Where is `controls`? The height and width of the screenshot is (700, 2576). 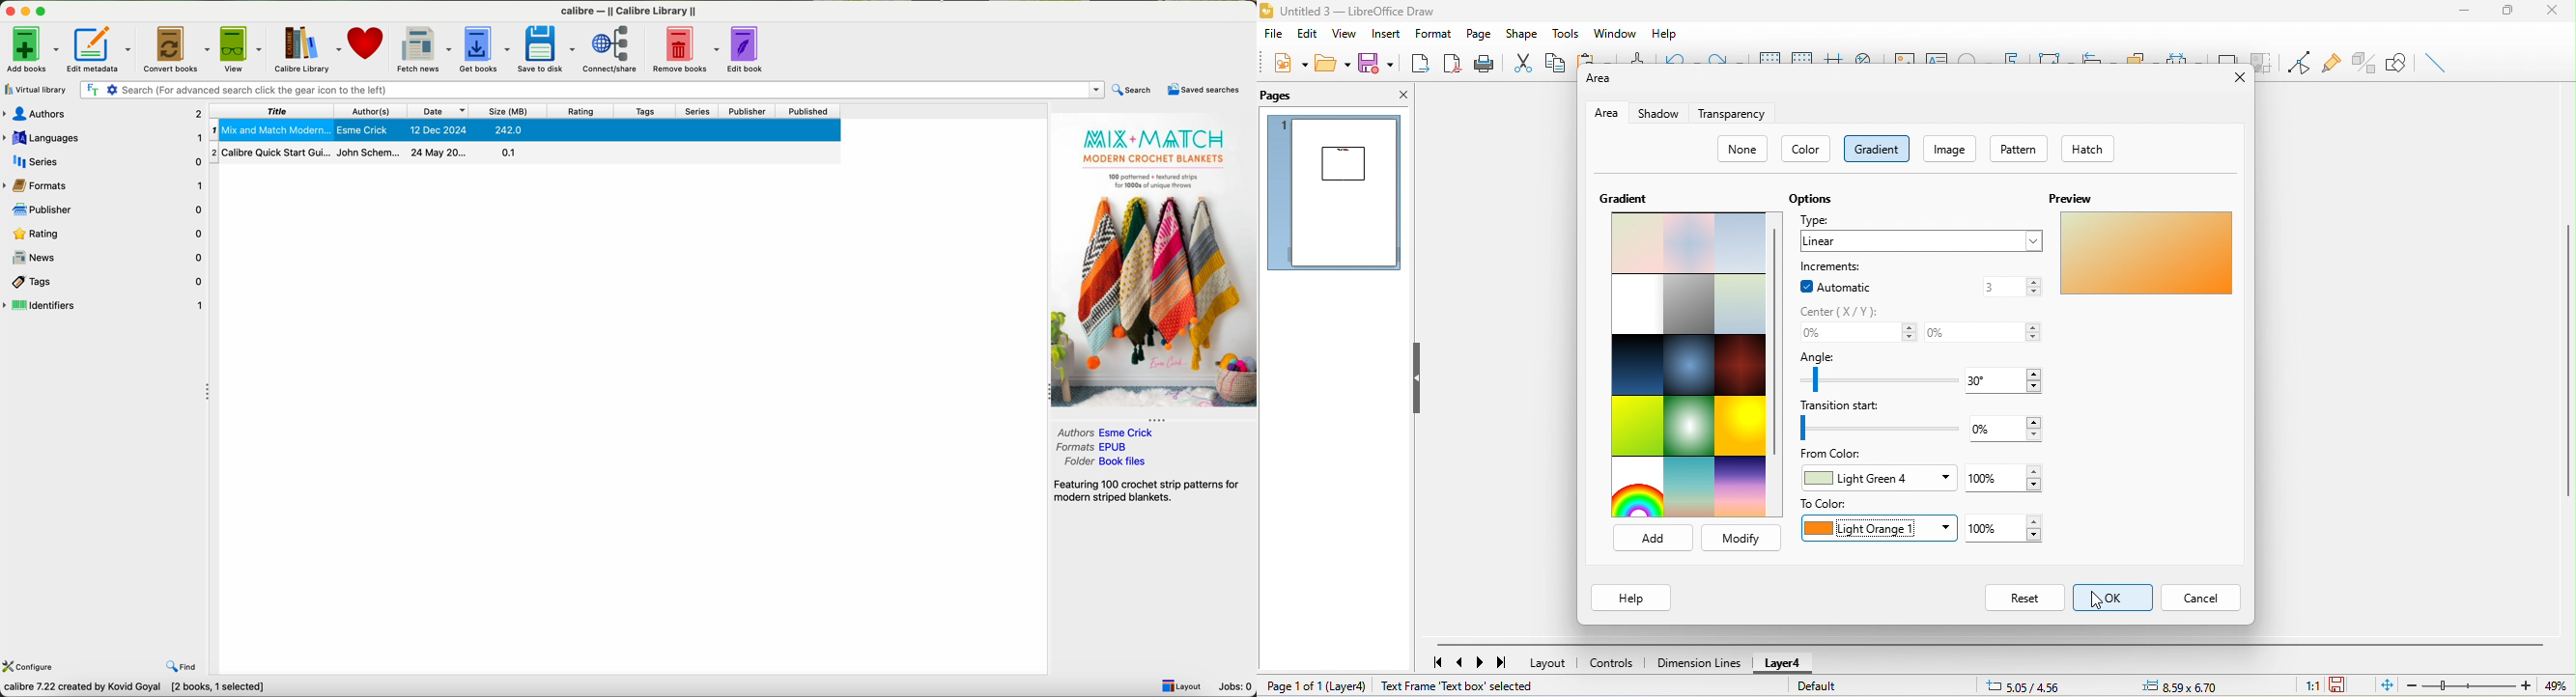
controls is located at coordinates (1612, 664).